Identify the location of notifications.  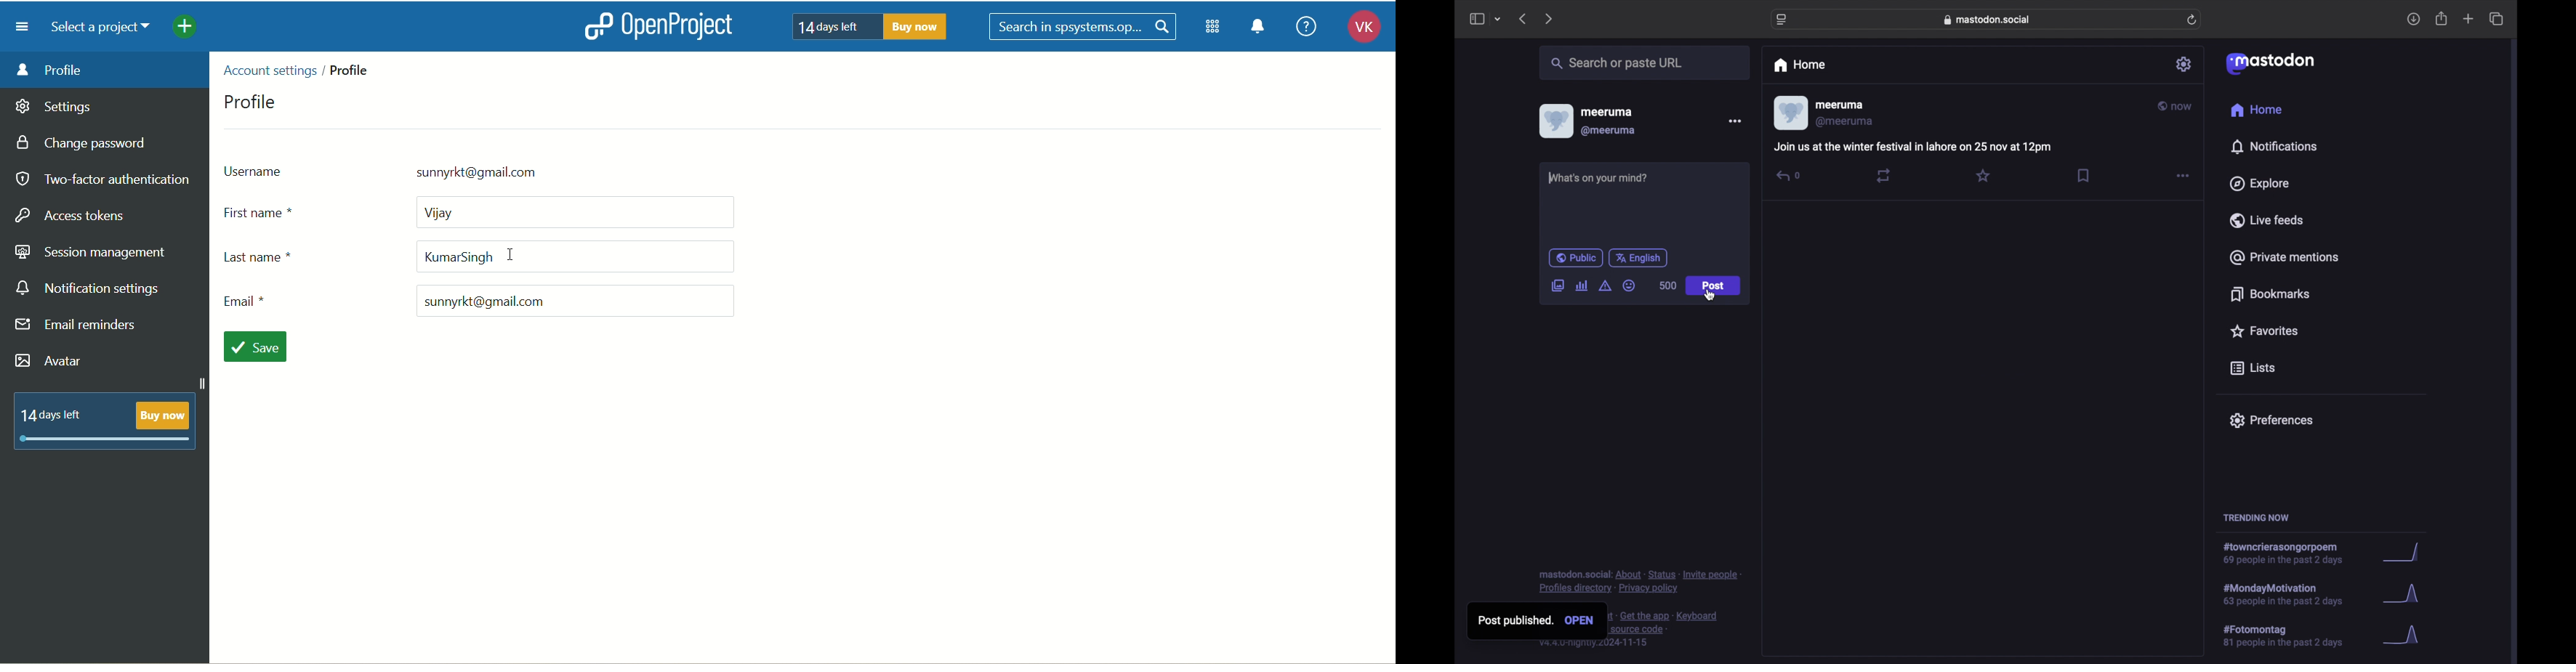
(2274, 146).